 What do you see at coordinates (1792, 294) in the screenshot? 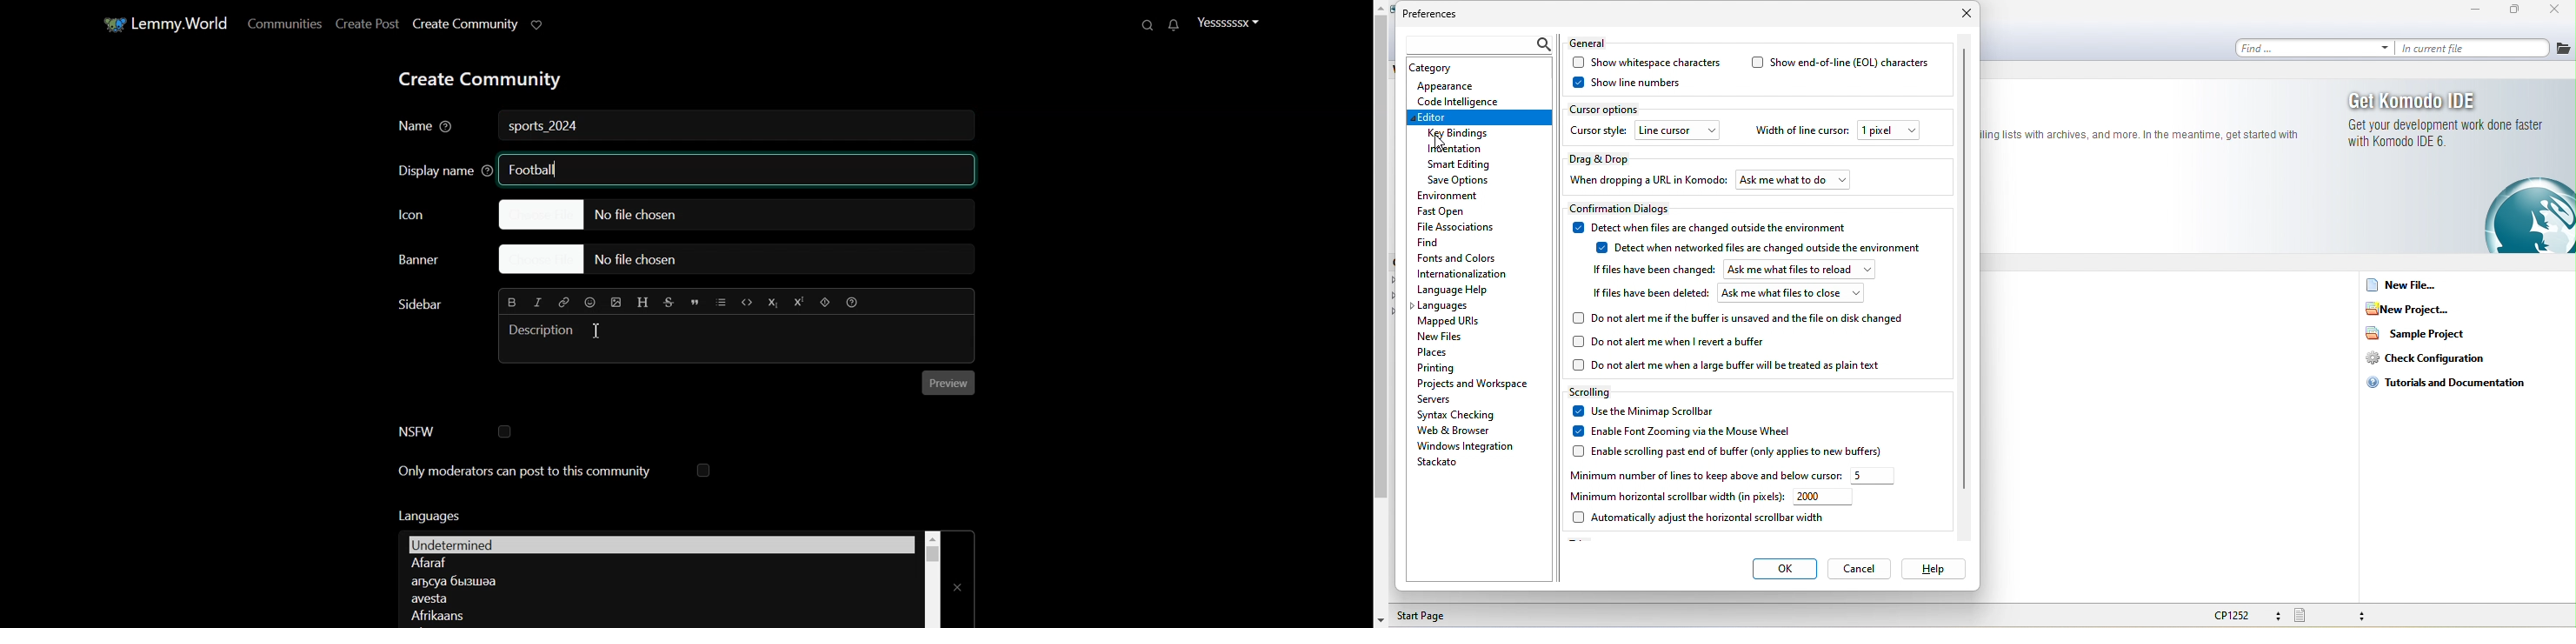
I see `ask me what files to close` at bounding box center [1792, 294].